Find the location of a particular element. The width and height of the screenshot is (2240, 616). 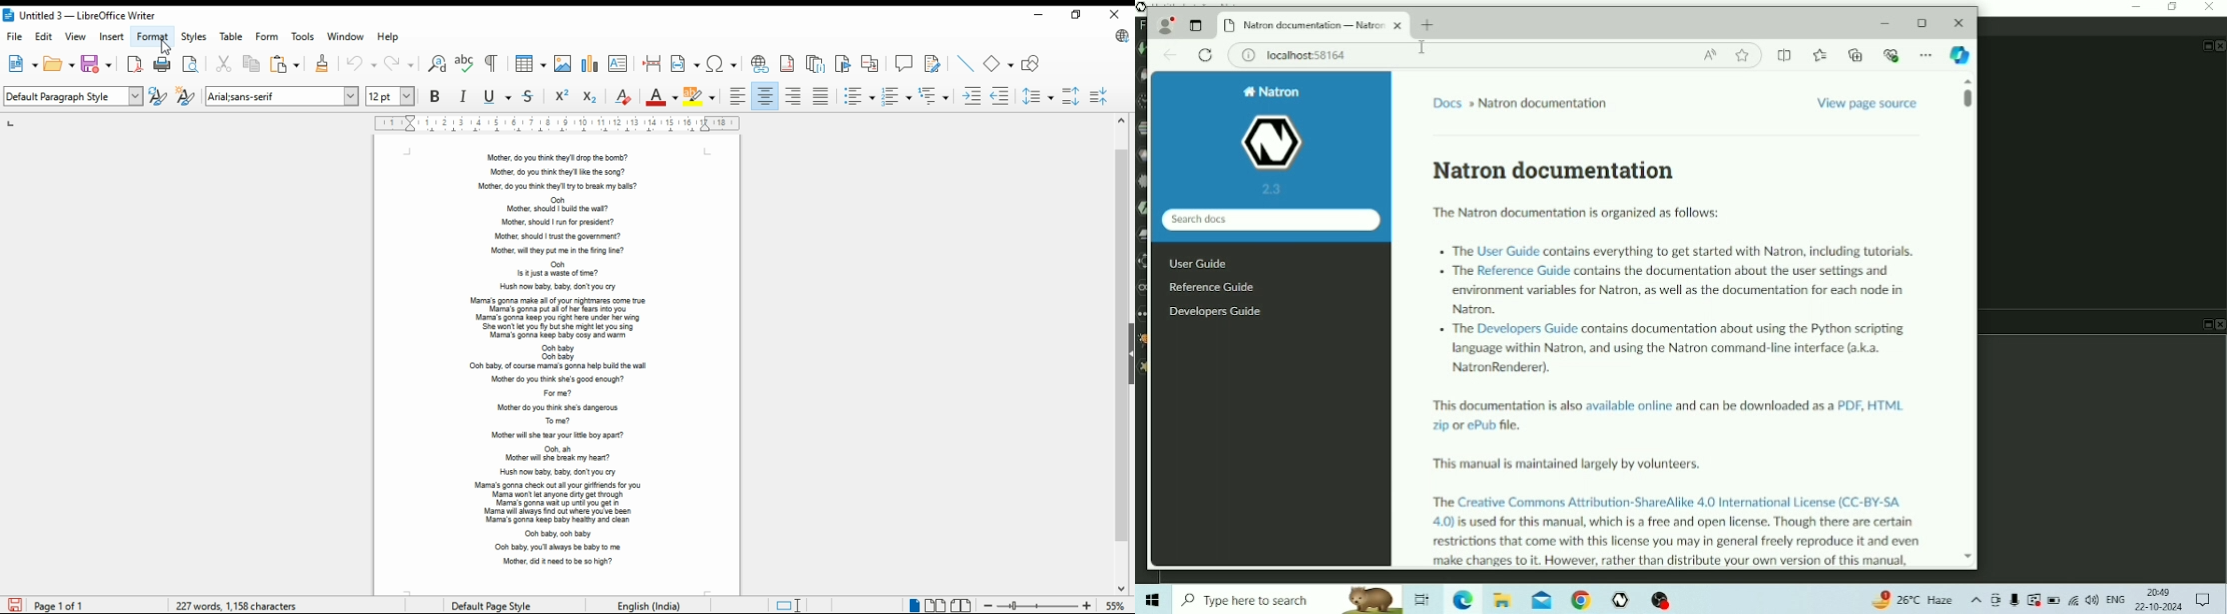

select paragraph style is located at coordinates (75, 96).